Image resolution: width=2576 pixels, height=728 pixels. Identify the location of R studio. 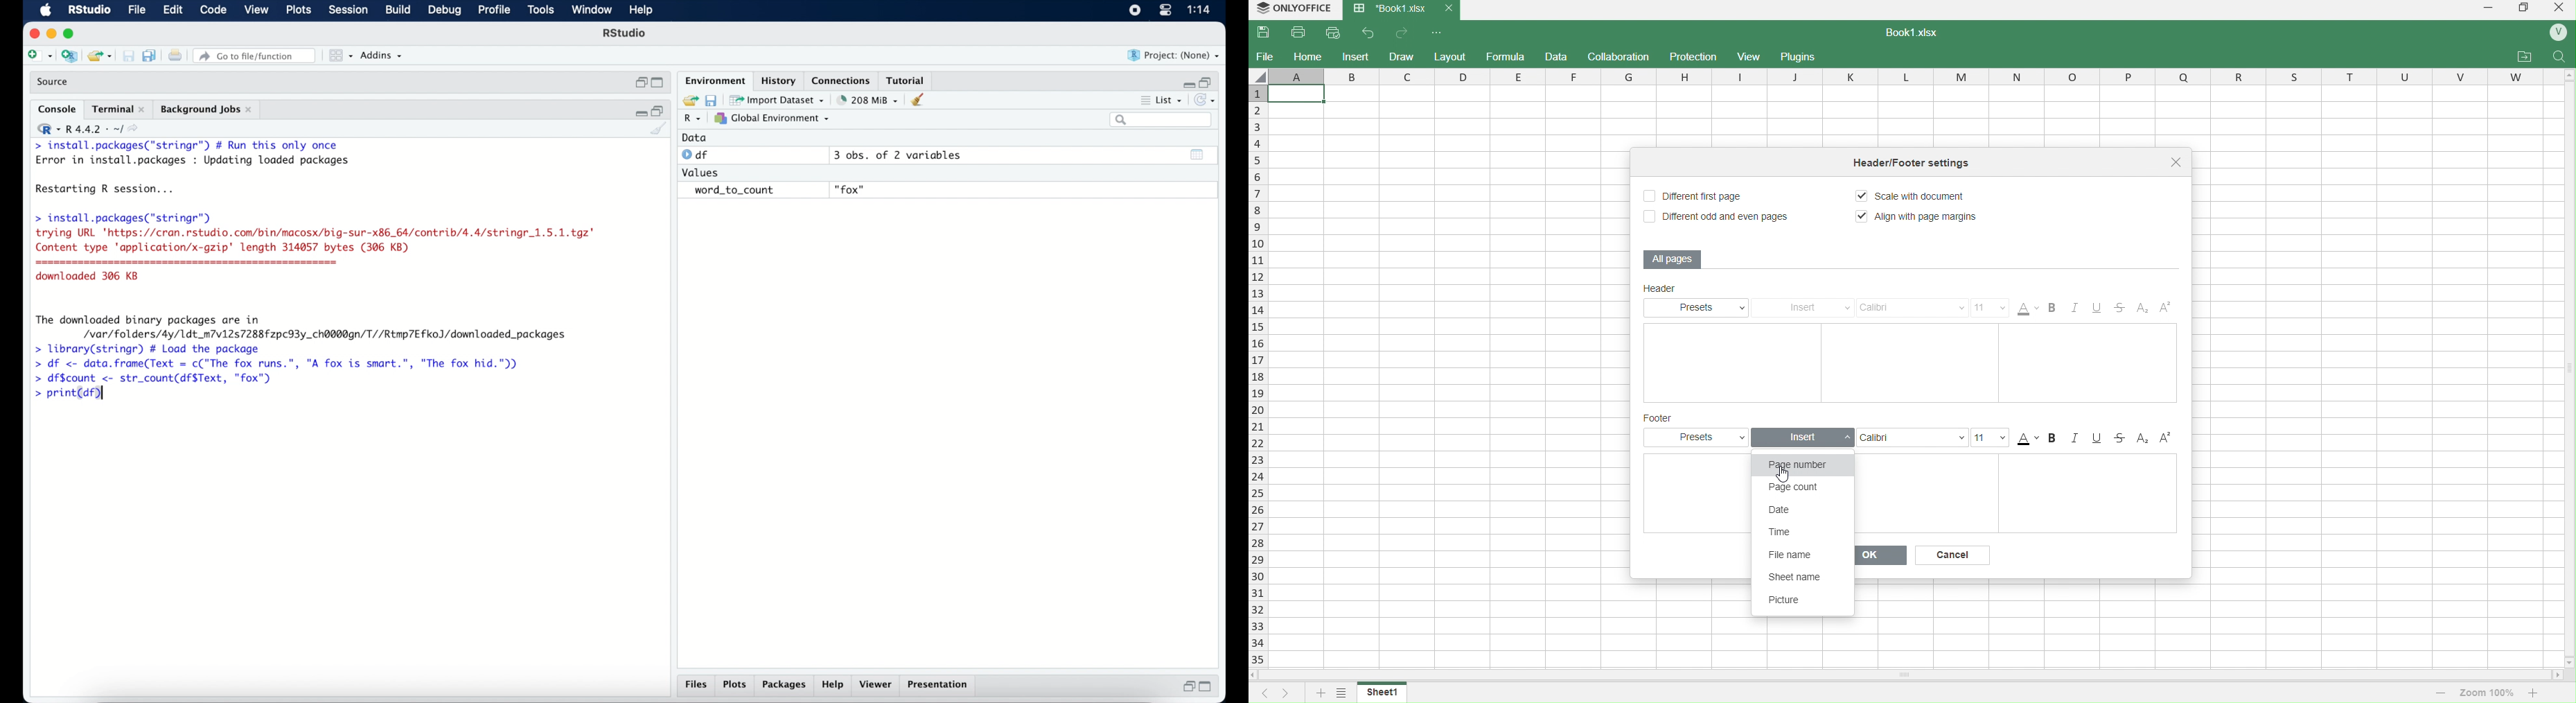
(624, 33).